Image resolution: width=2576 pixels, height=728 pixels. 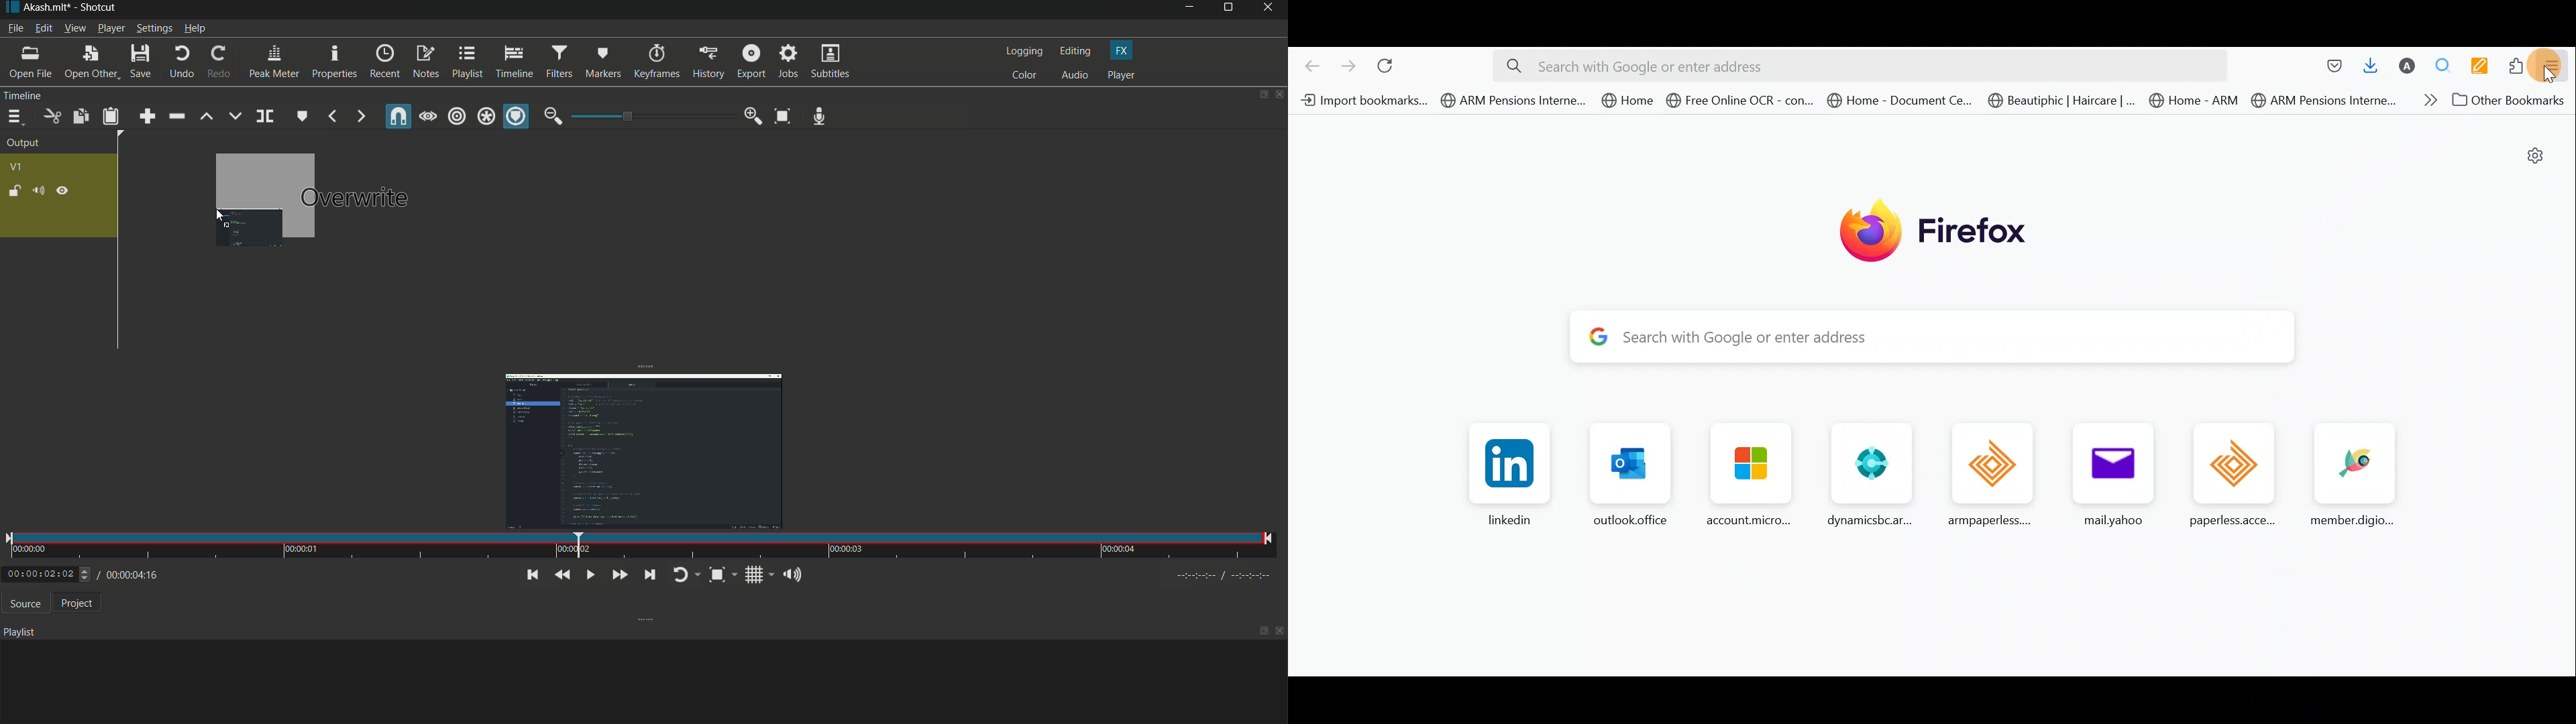 What do you see at coordinates (1996, 475) in the screenshot?
I see `armpaperless....` at bounding box center [1996, 475].